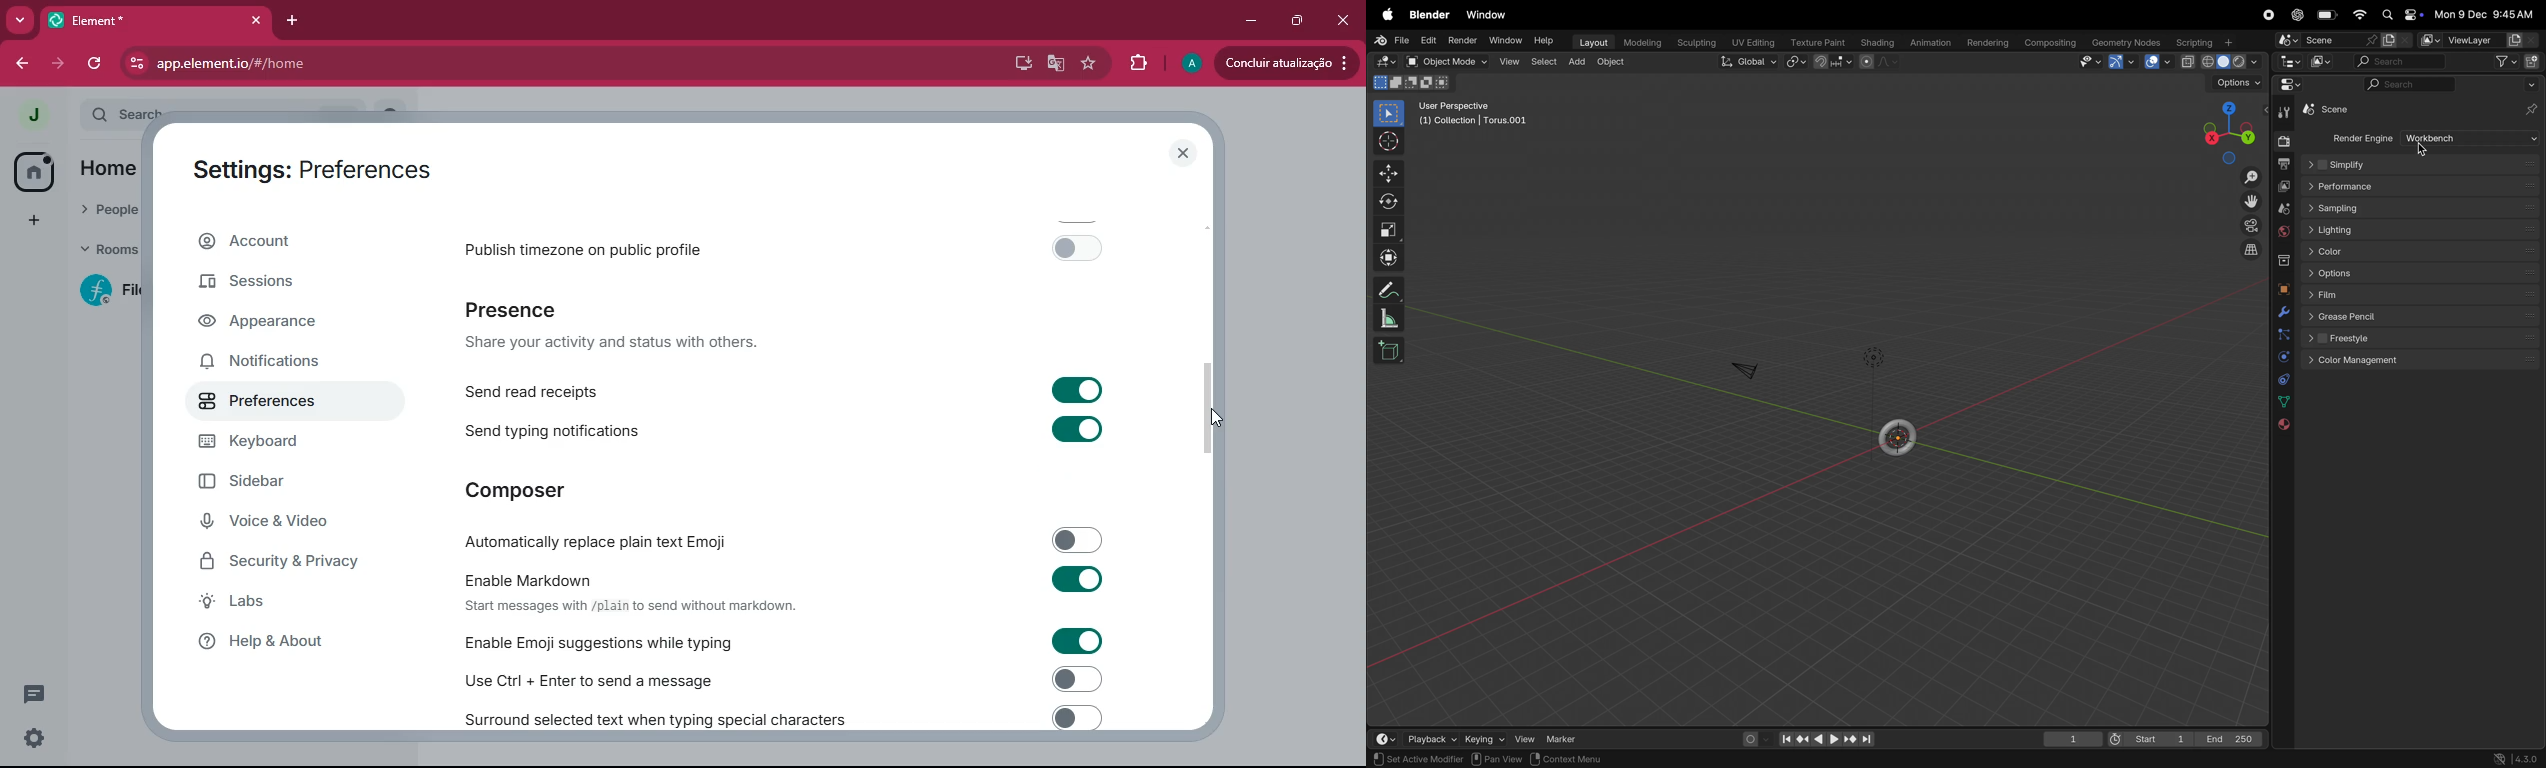 Image resolution: width=2548 pixels, height=784 pixels. What do you see at coordinates (157, 20) in the screenshot?
I see `tab` at bounding box center [157, 20].